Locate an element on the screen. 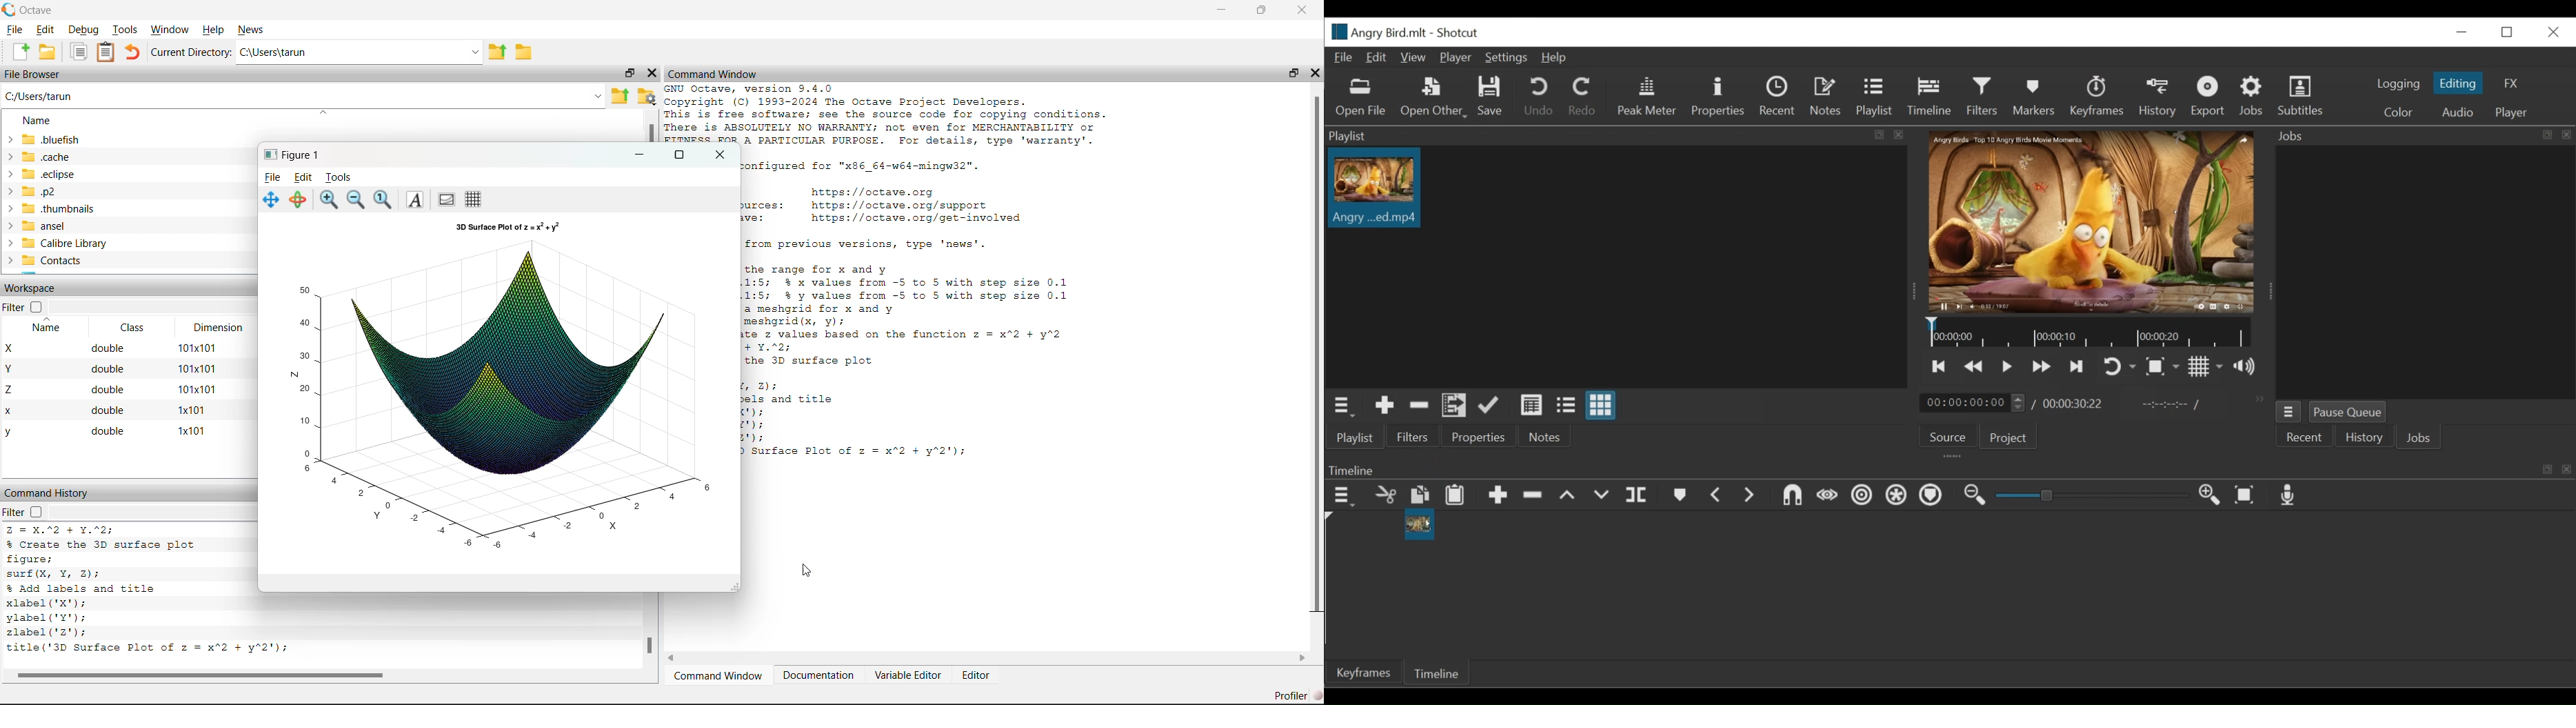 The height and width of the screenshot is (728, 2576). Rippe is located at coordinates (1861, 497).